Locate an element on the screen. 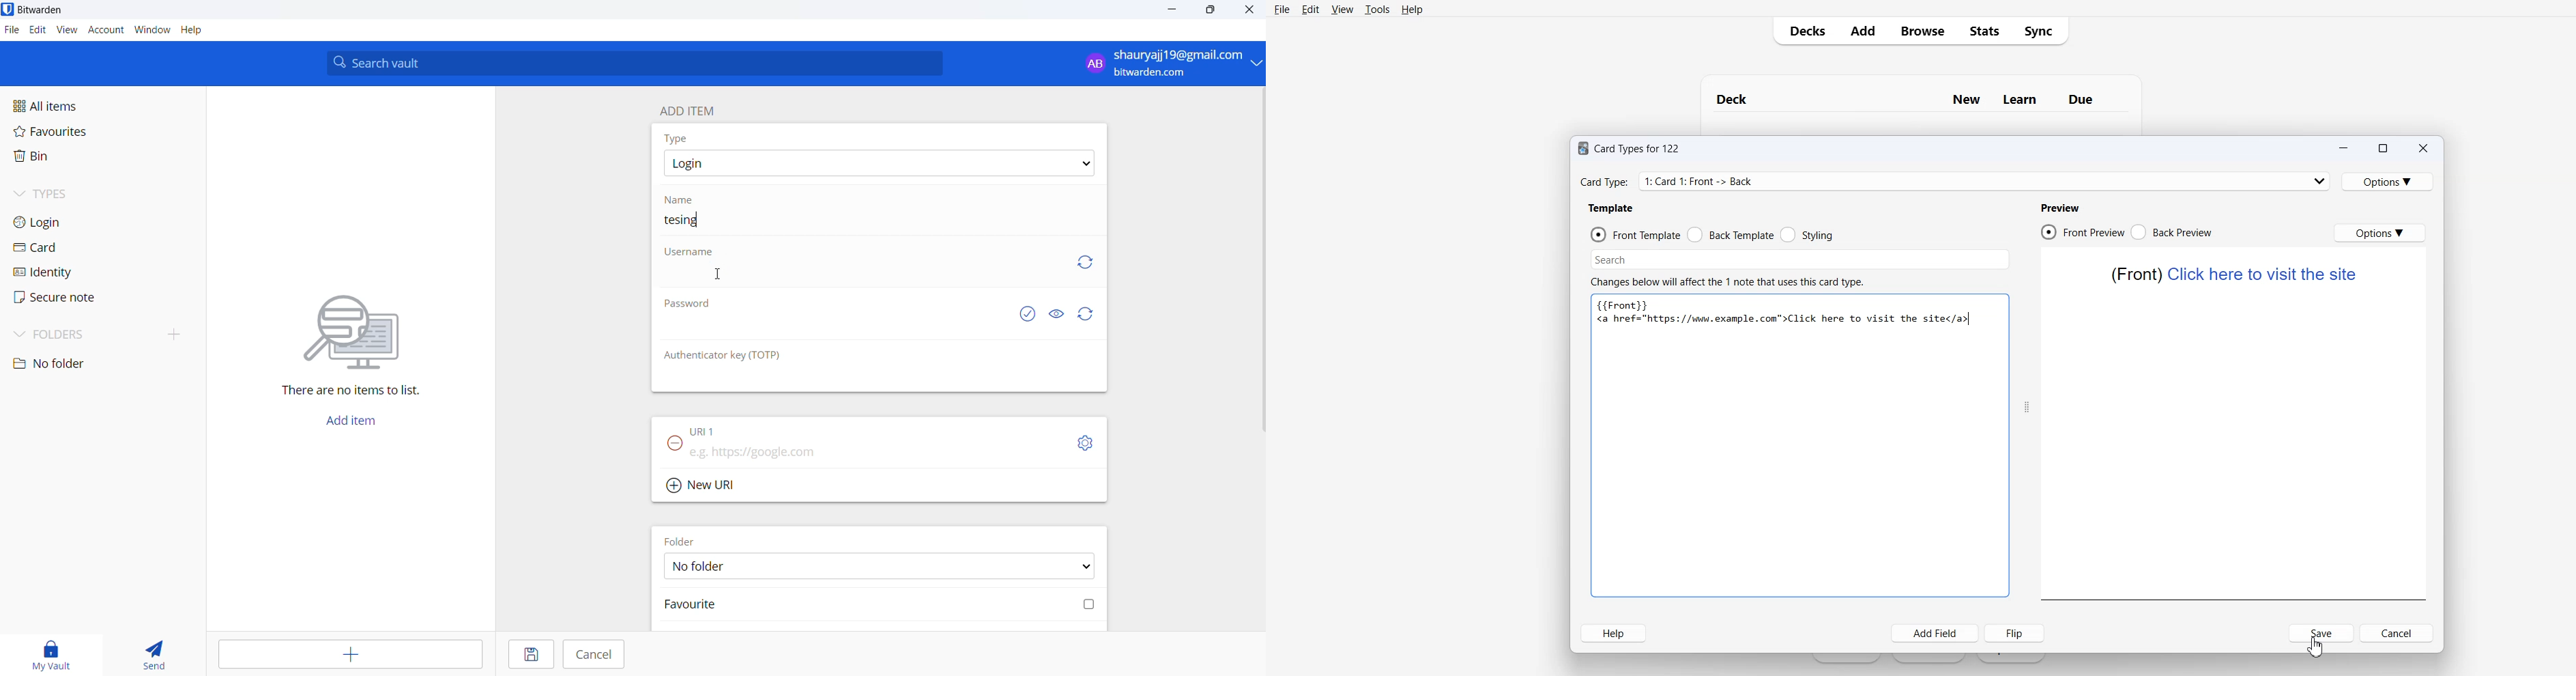 The image size is (2576, 700). Options is located at coordinates (2381, 233).